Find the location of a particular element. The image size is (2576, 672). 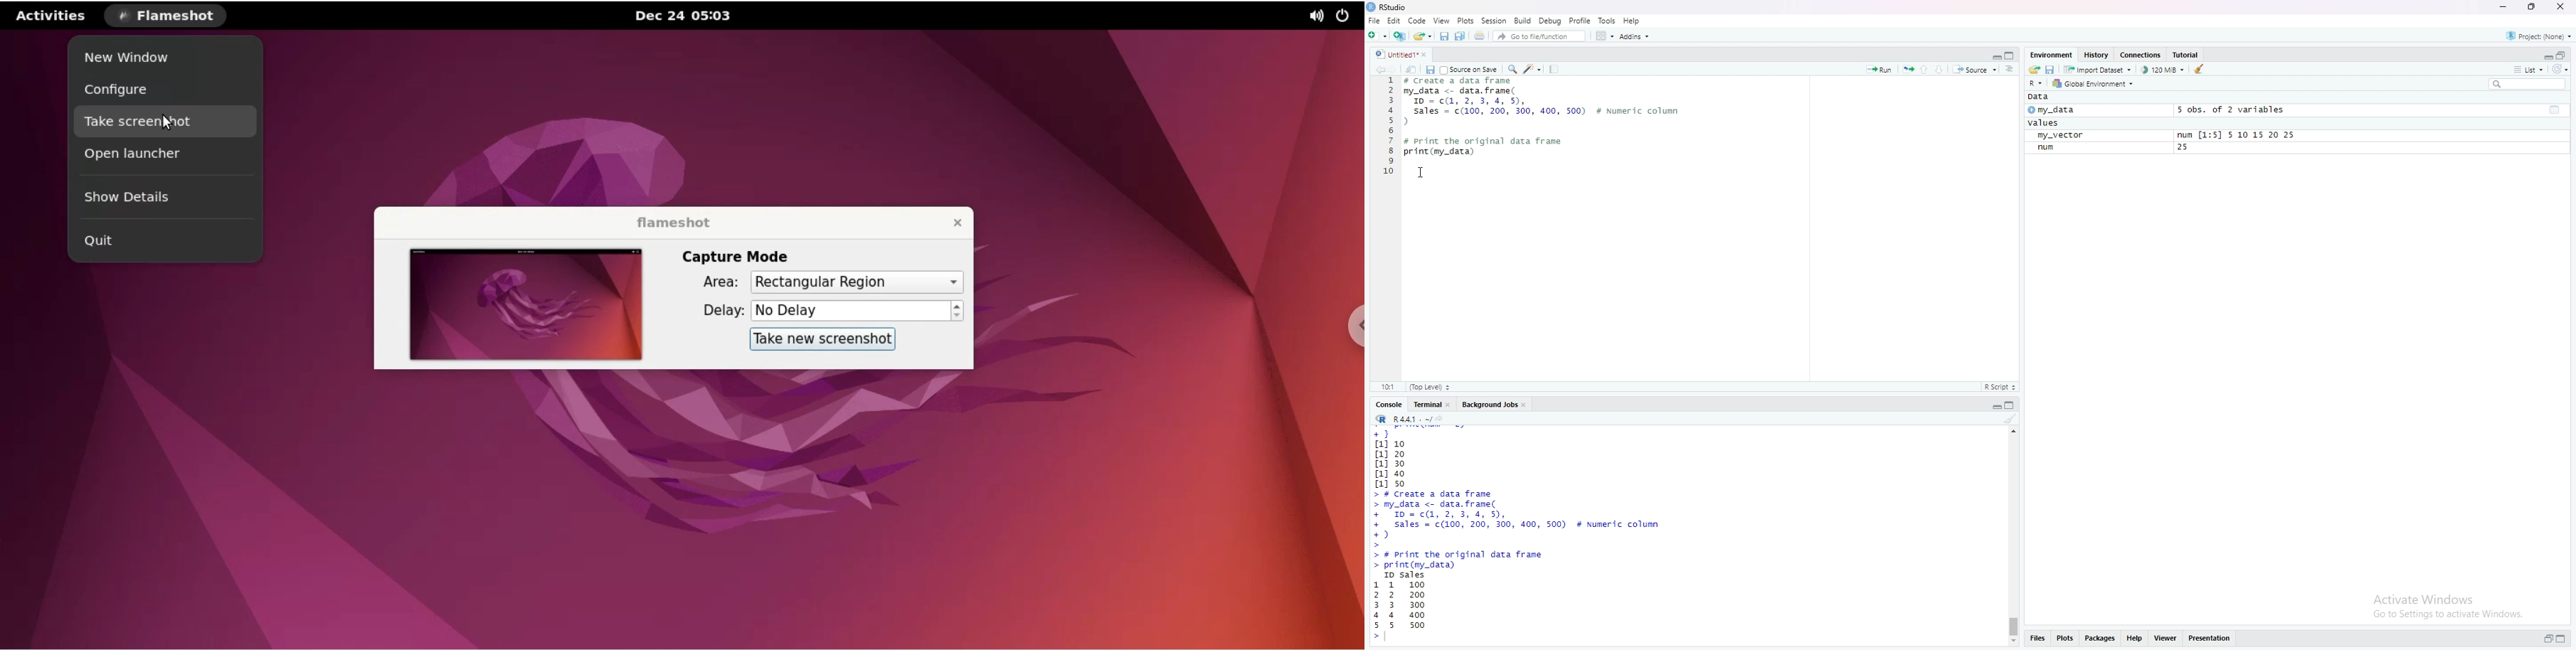

file is located at coordinates (1375, 20).